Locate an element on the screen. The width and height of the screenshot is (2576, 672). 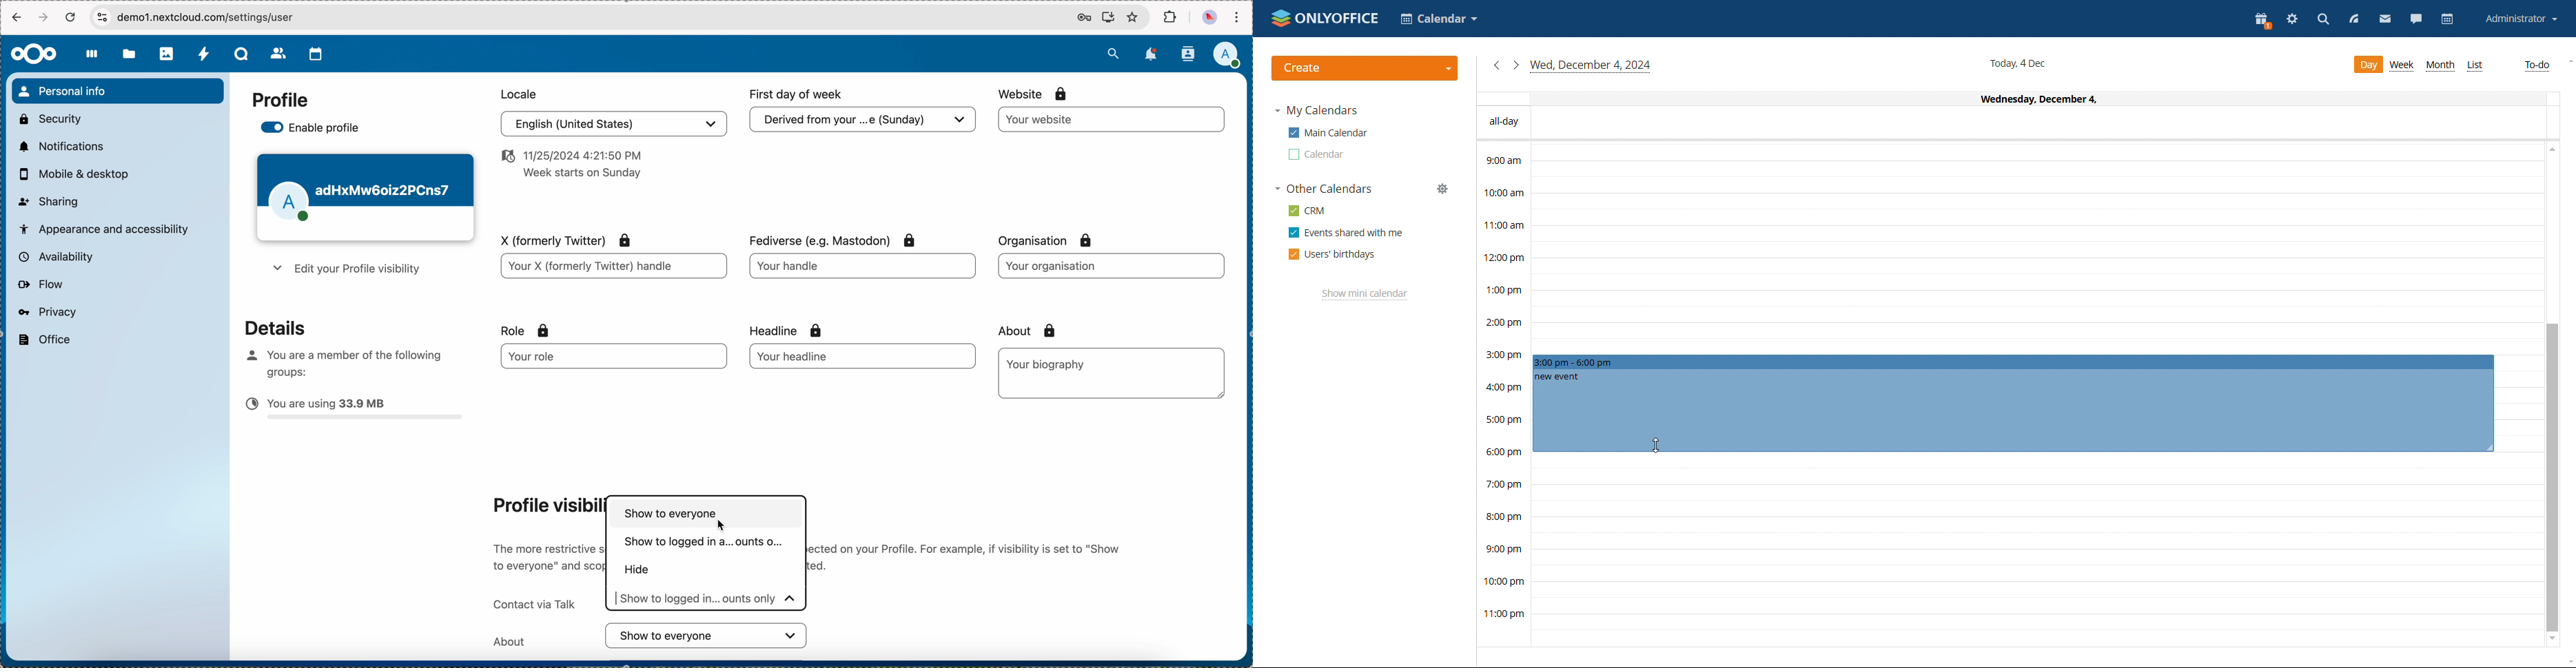
profile theme is located at coordinates (365, 198).